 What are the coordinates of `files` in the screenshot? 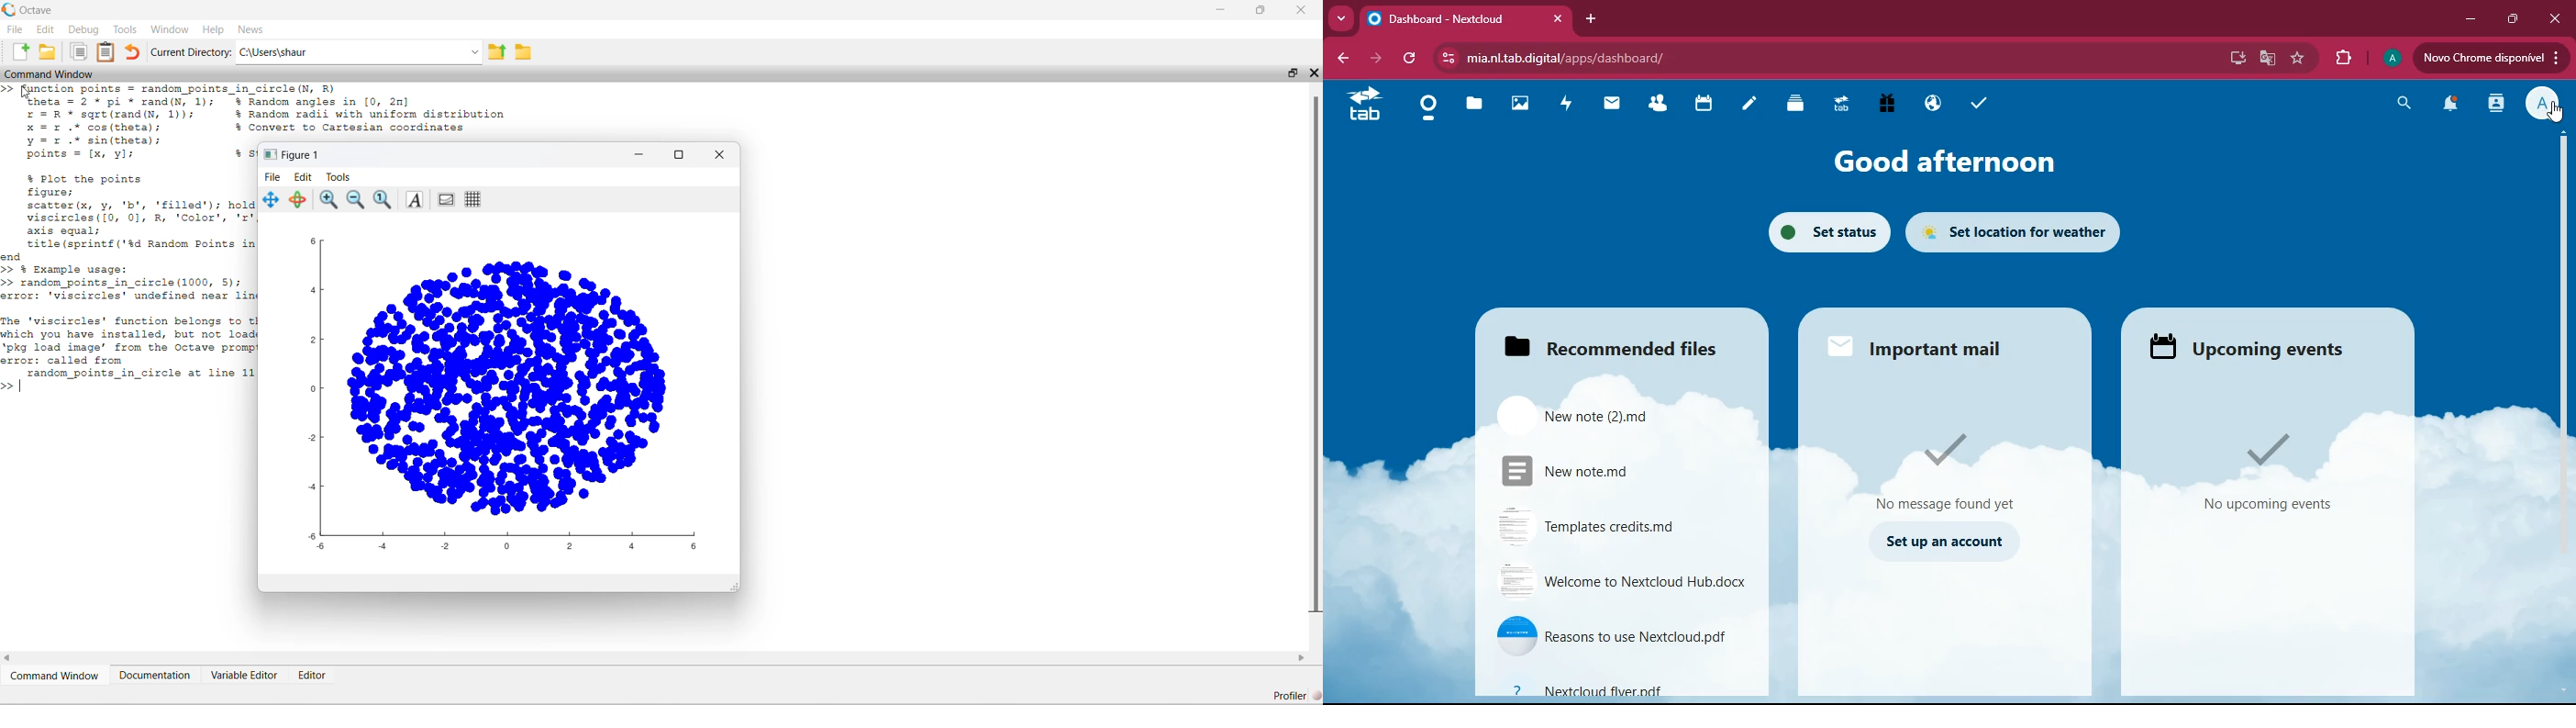 It's located at (1616, 471).